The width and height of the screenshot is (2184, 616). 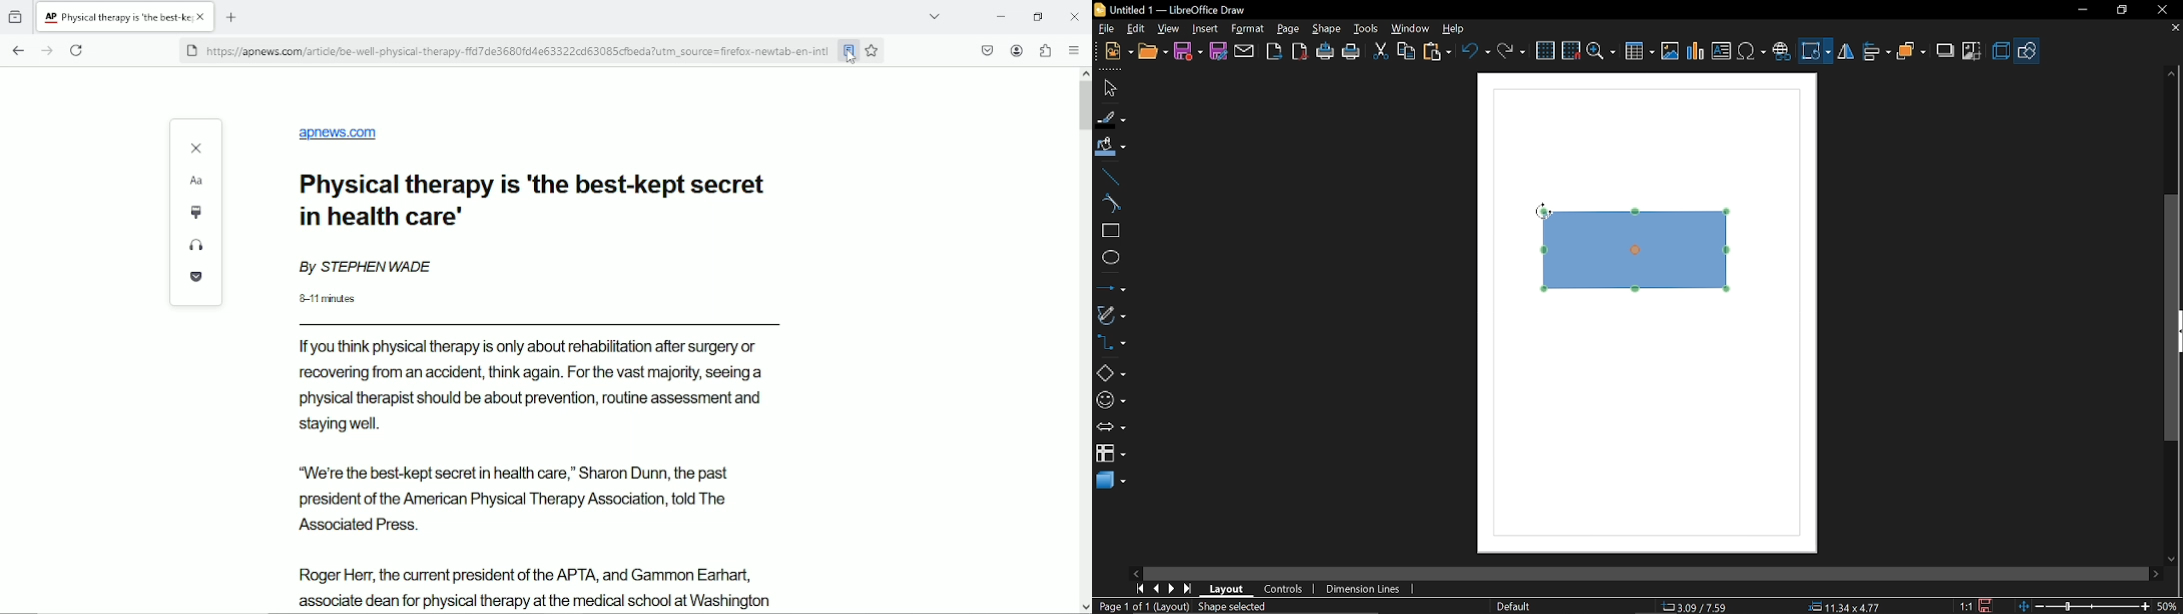 What do you see at coordinates (1640, 52) in the screenshot?
I see `Insert table` at bounding box center [1640, 52].